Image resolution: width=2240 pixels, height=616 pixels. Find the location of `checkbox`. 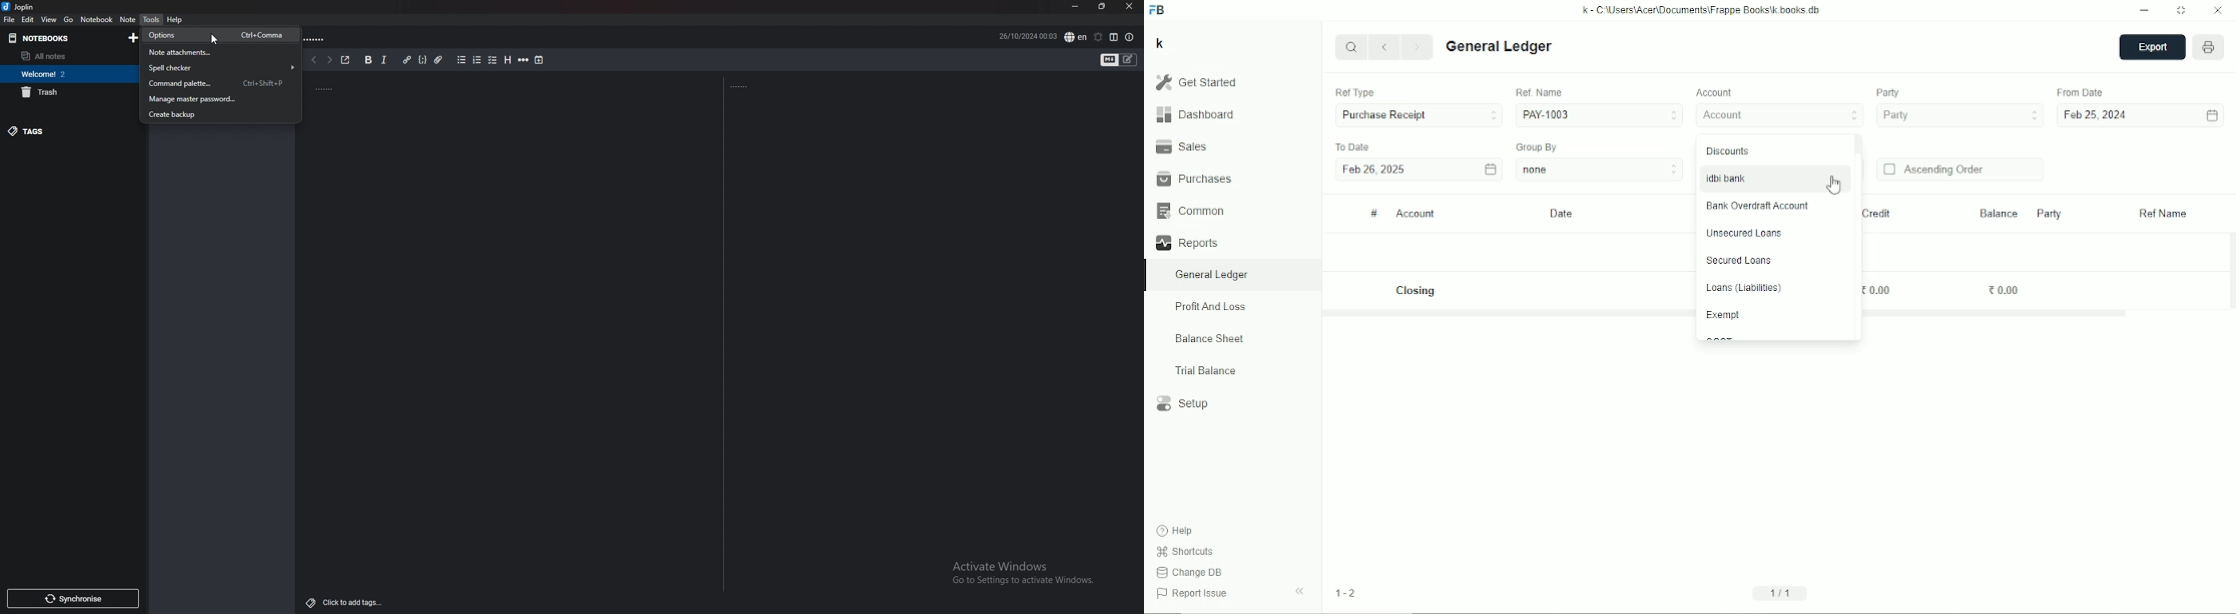

checkbox is located at coordinates (494, 60).